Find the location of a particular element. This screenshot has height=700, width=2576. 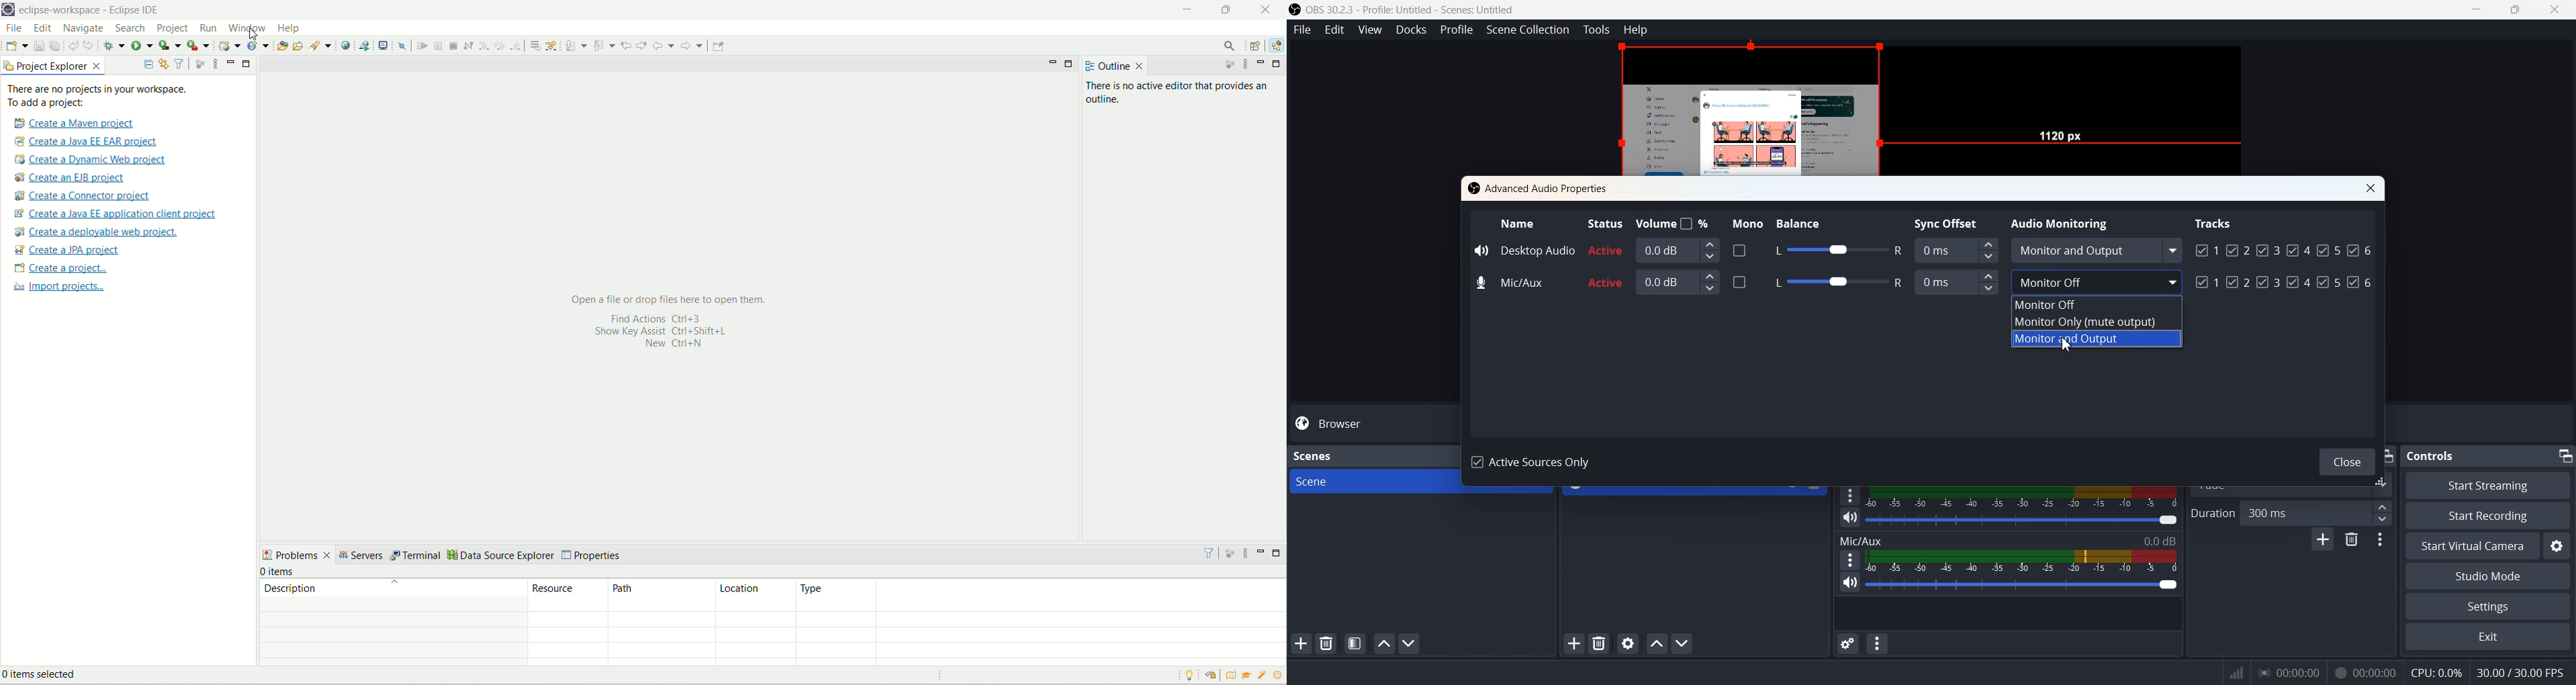

Add configurable transistion is located at coordinates (2322, 541).